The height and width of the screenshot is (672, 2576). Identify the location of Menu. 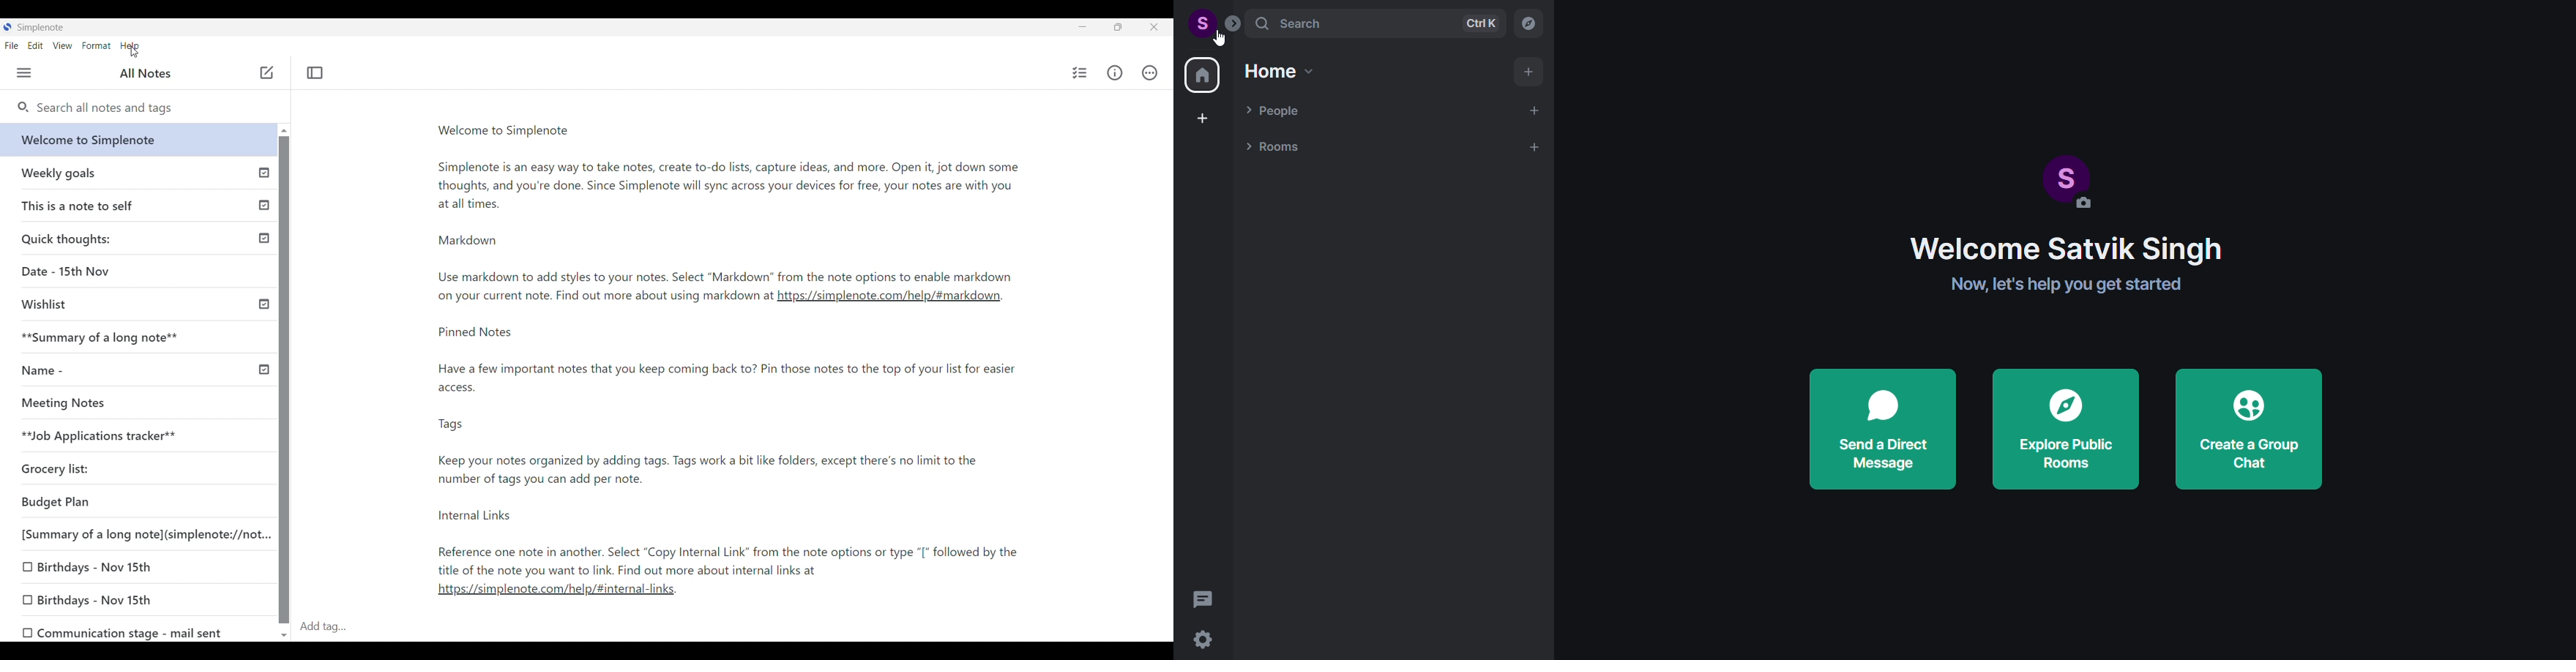
(24, 73).